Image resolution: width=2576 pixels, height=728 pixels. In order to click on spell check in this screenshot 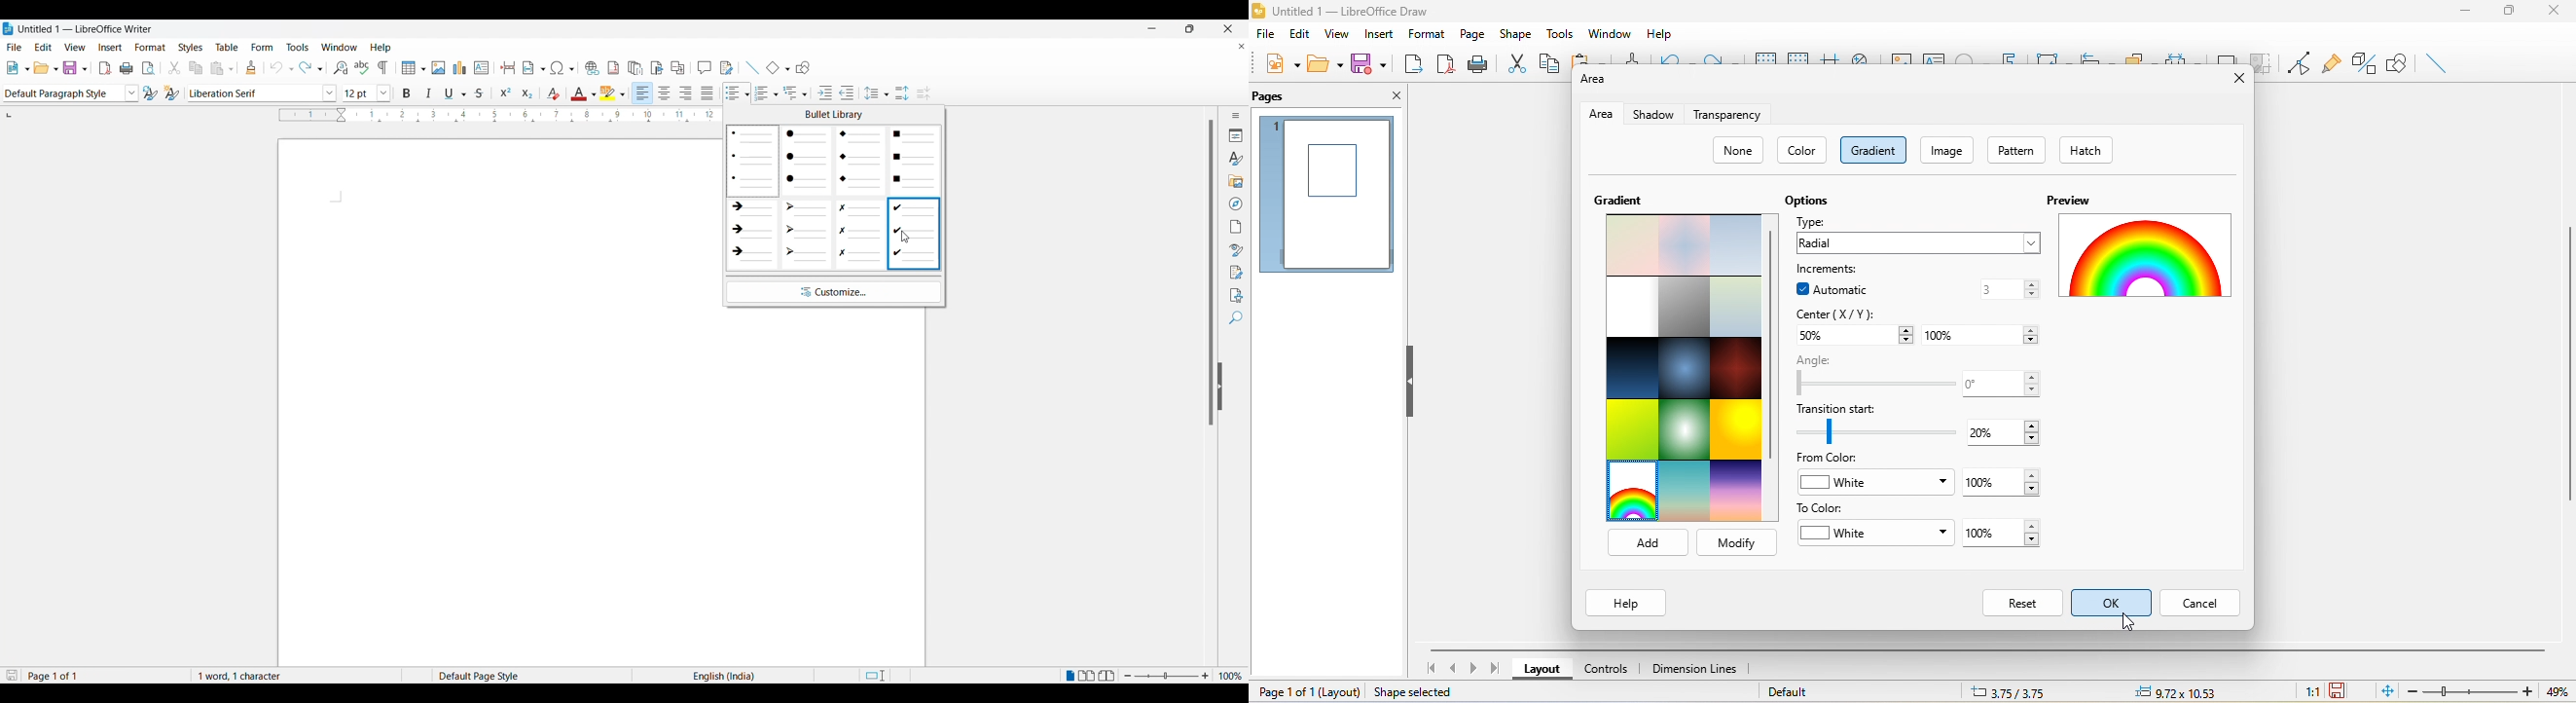, I will do `click(362, 66)`.